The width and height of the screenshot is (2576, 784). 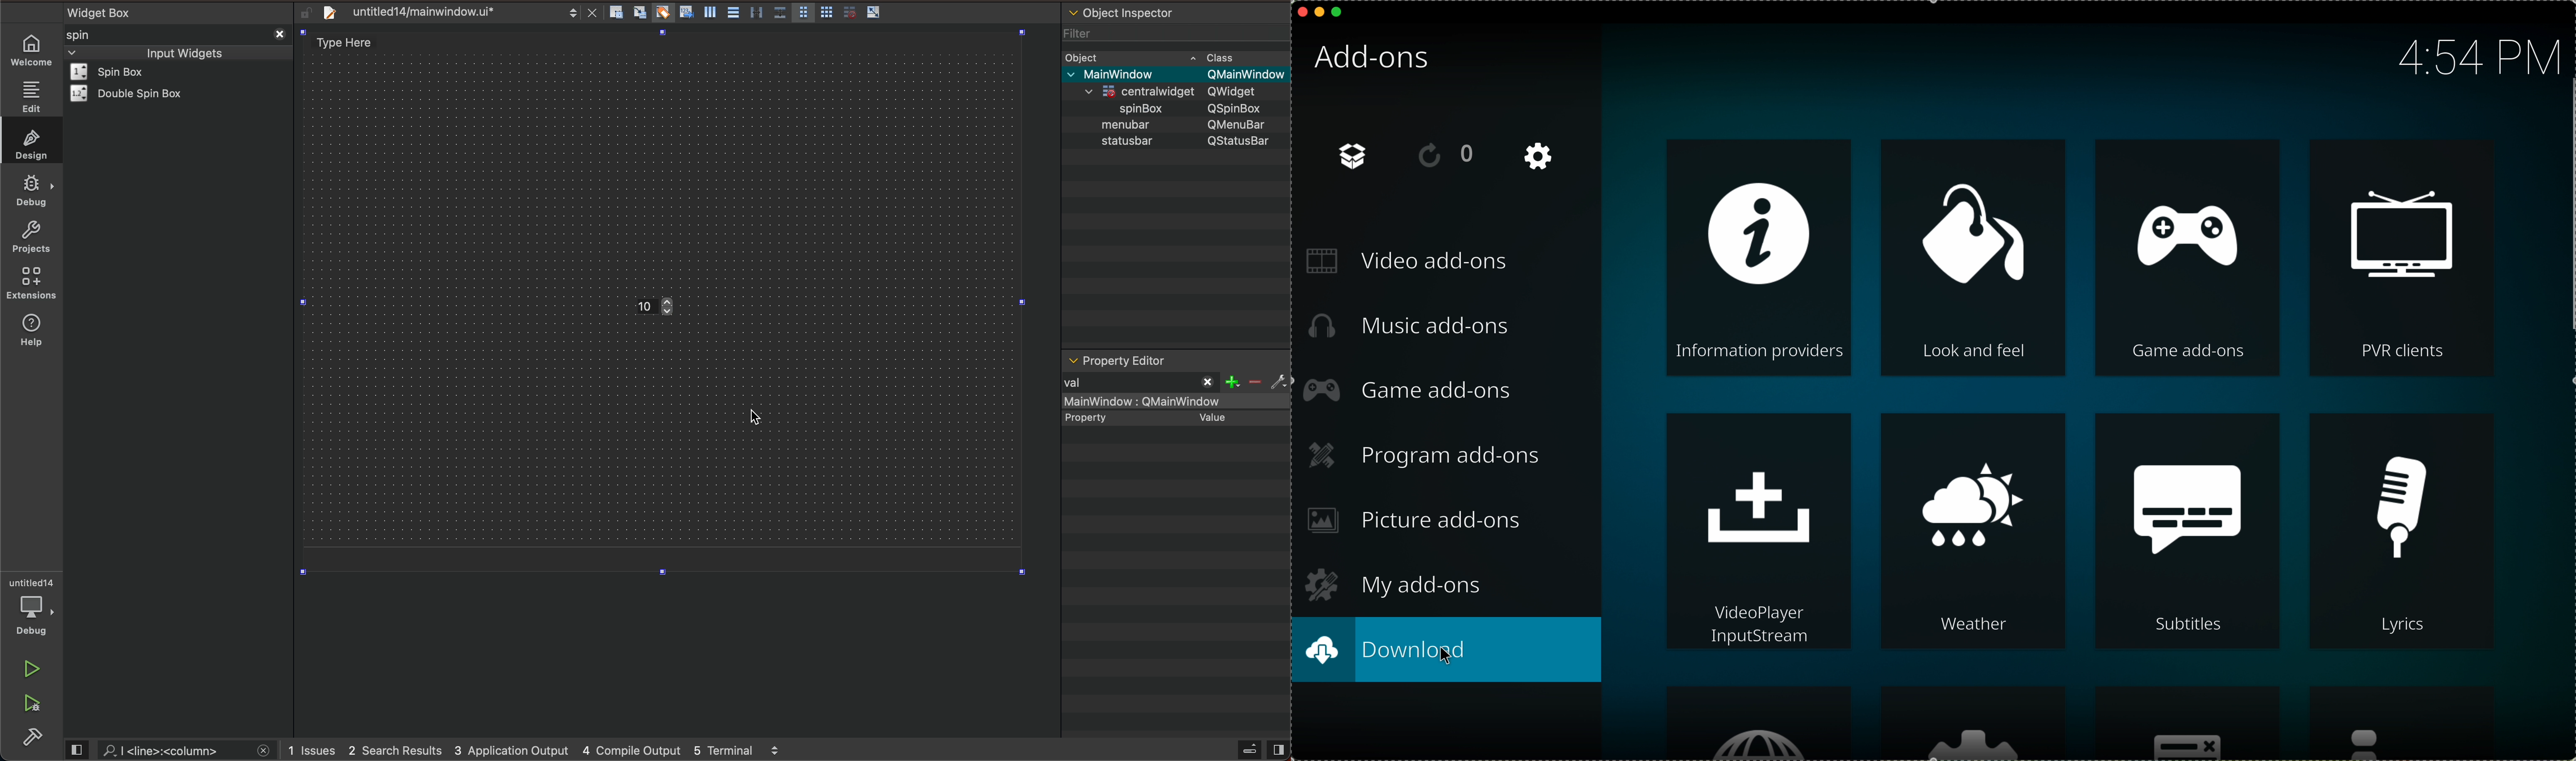 I want to click on spin box with integet 10, so click(x=669, y=308).